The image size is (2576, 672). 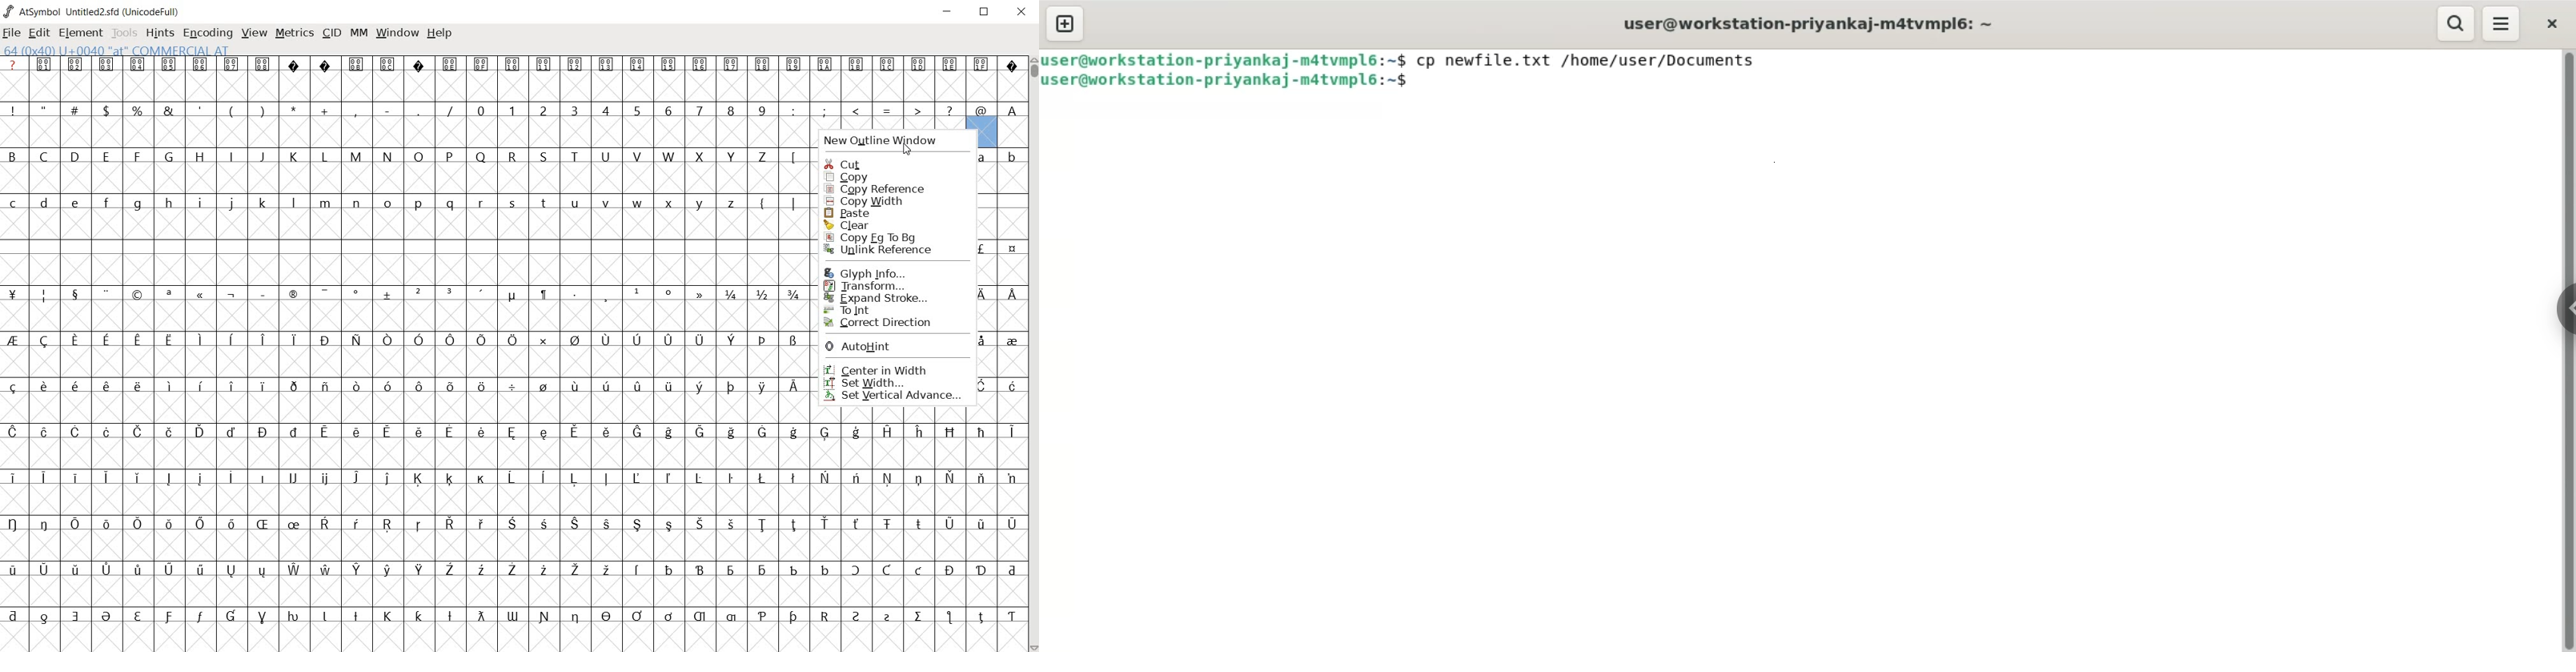 What do you see at coordinates (11, 34) in the screenshot?
I see `FILE` at bounding box center [11, 34].